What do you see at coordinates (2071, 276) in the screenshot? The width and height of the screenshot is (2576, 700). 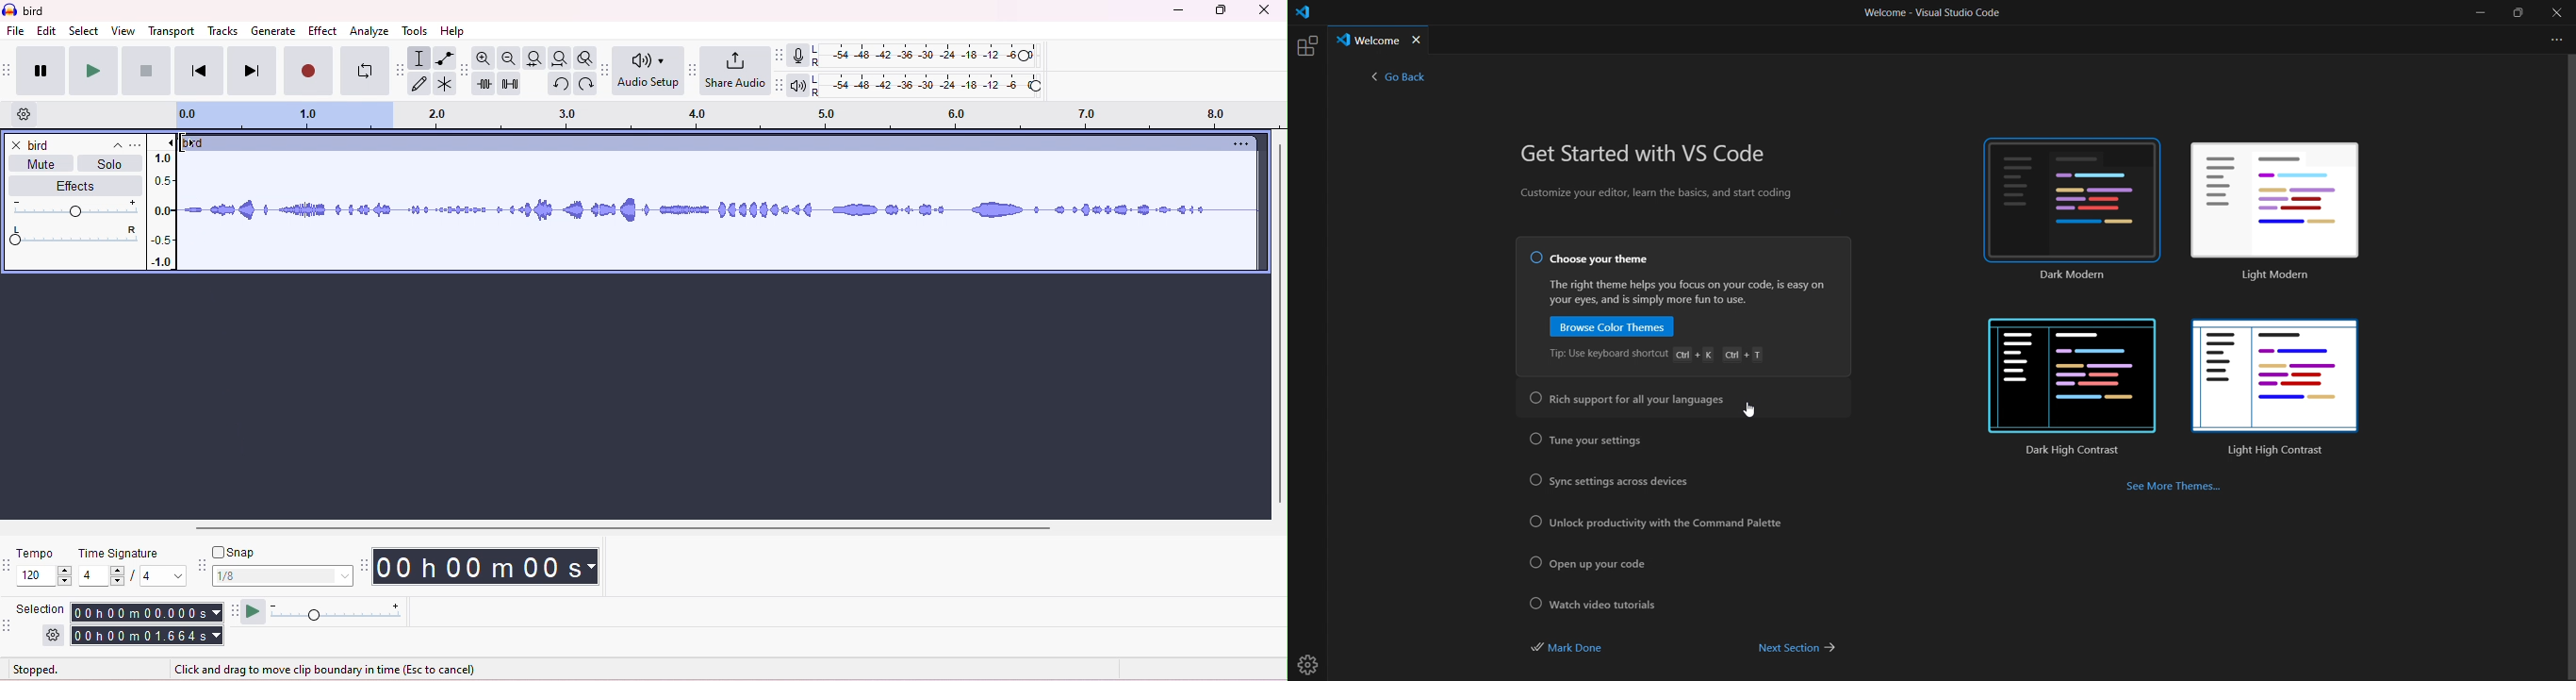 I see `dark modern` at bounding box center [2071, 276].